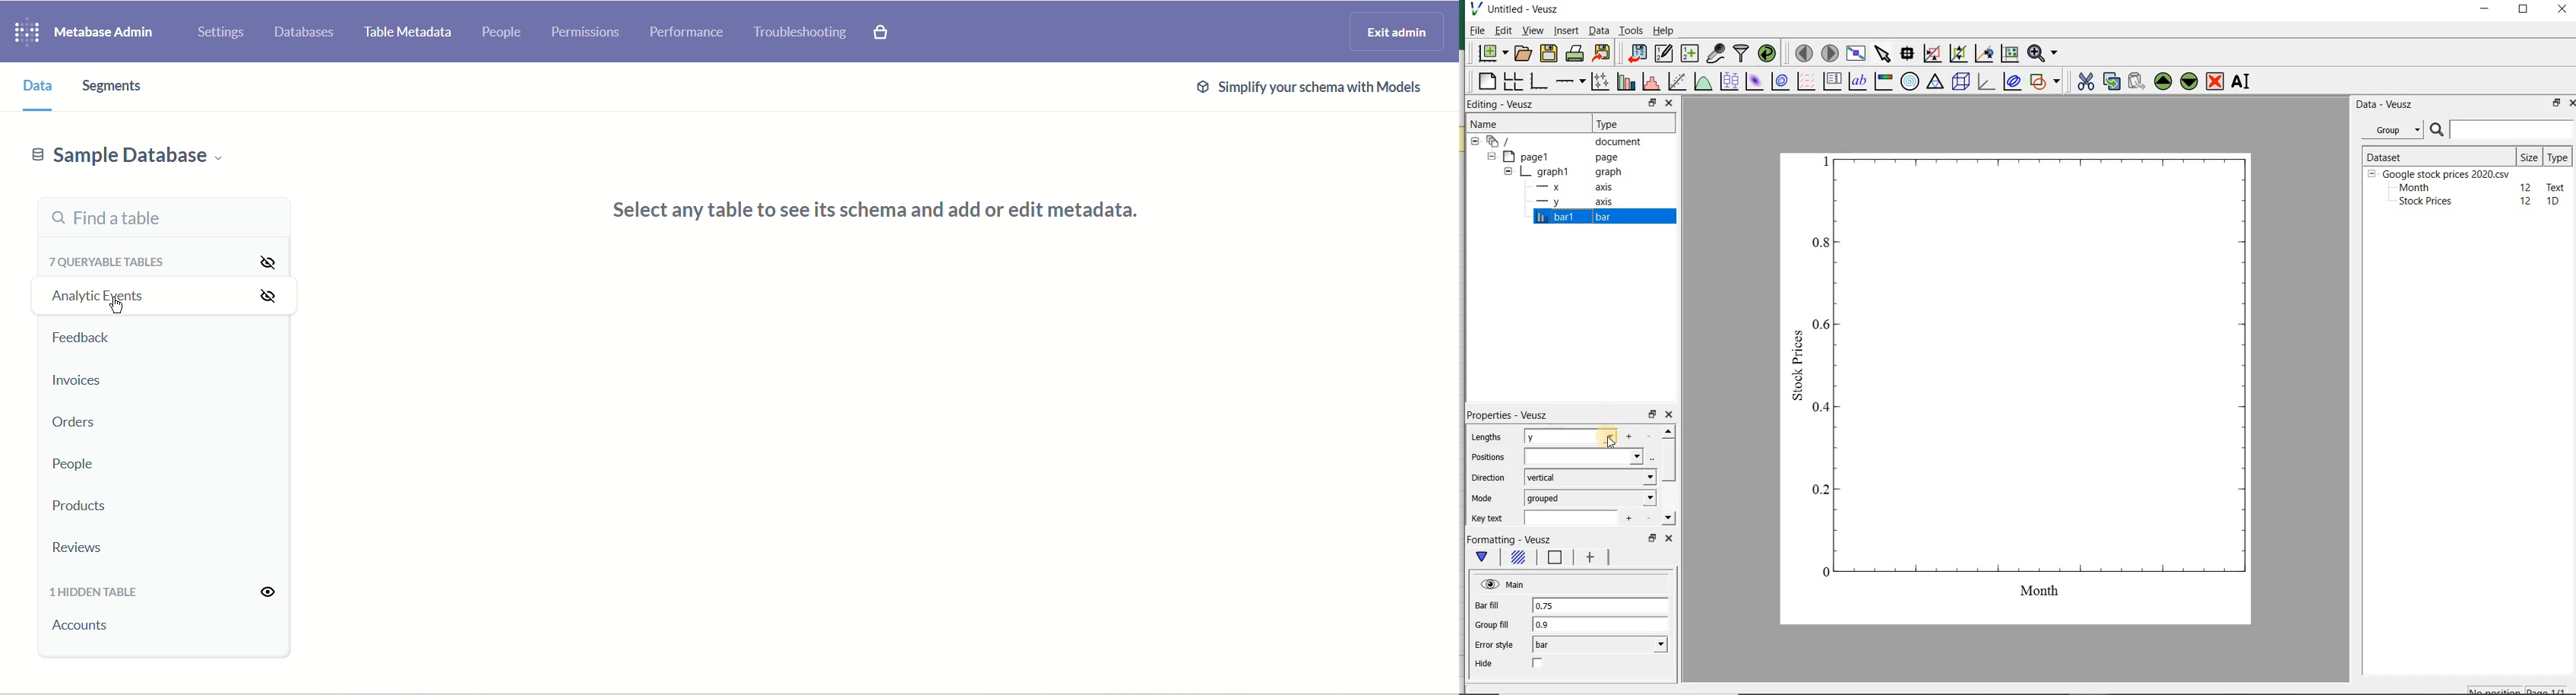  What do you see at coordinates (2046, 82) in the screenshot?
I see `add a shape to the plot` at bounding box center [2046, 82].